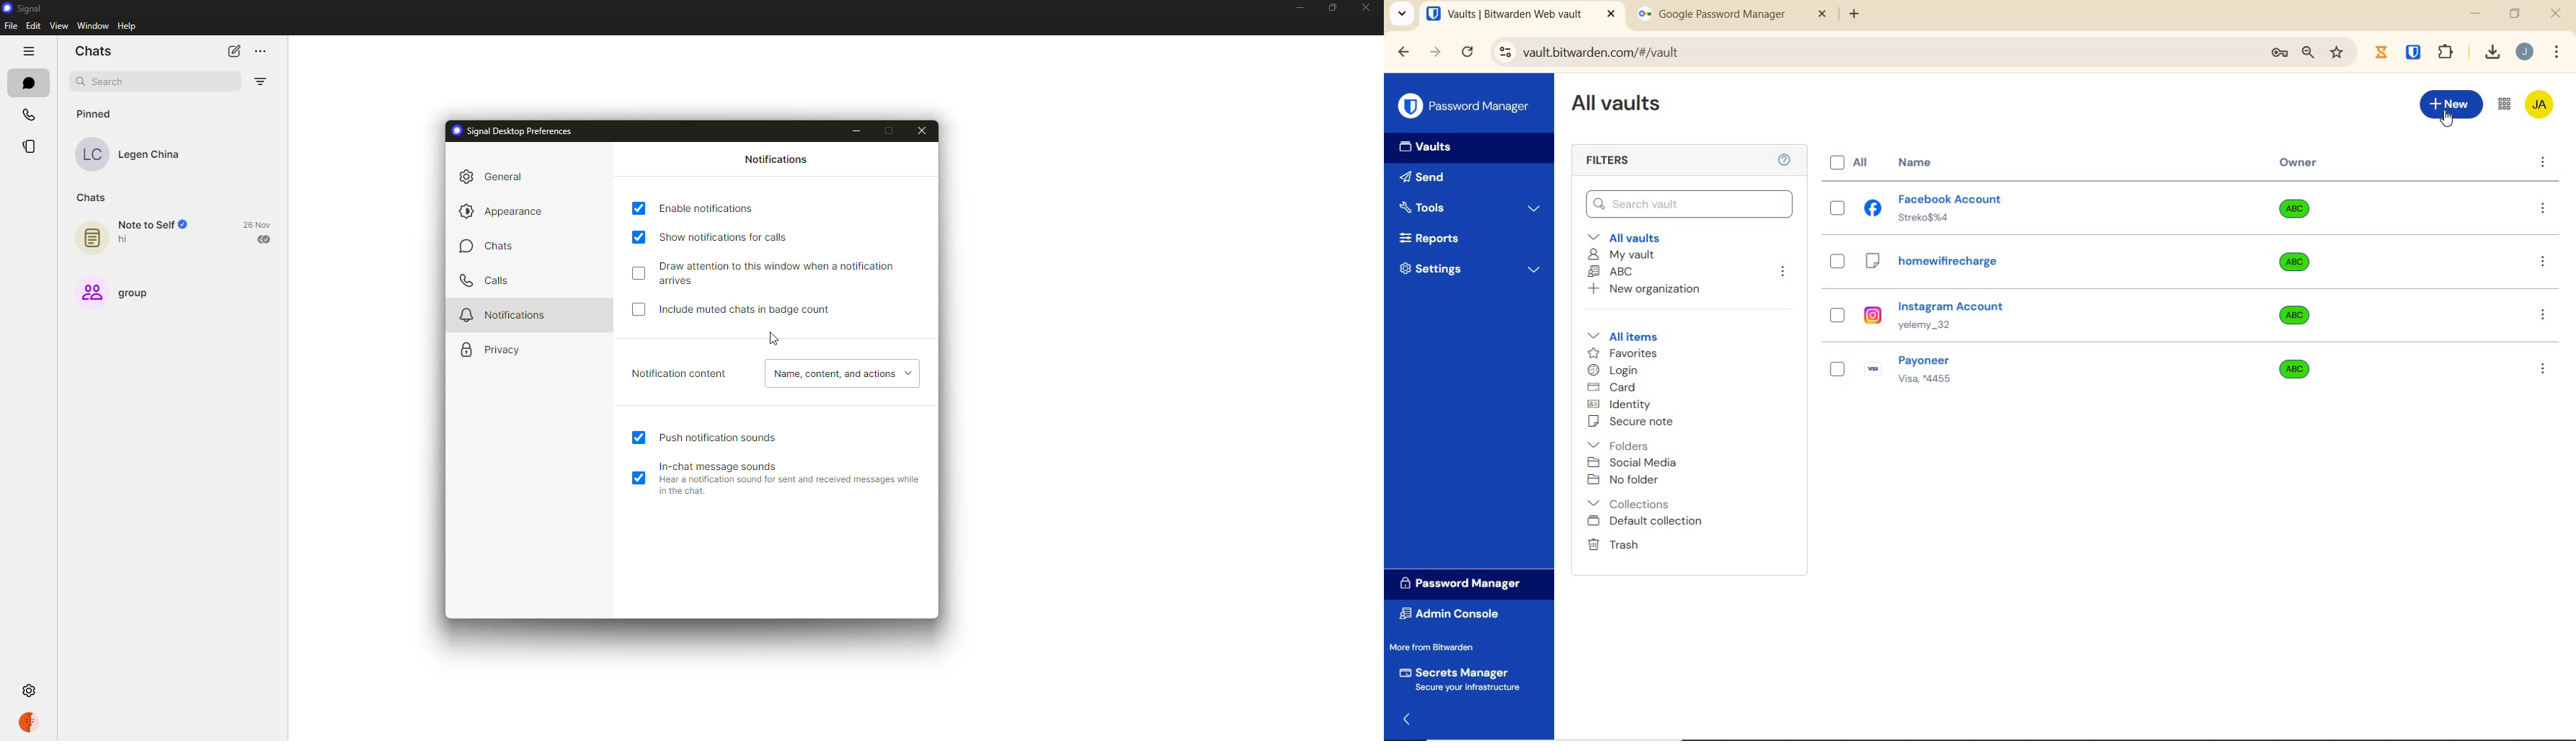  I want to click on appearance, so click(506, 212).